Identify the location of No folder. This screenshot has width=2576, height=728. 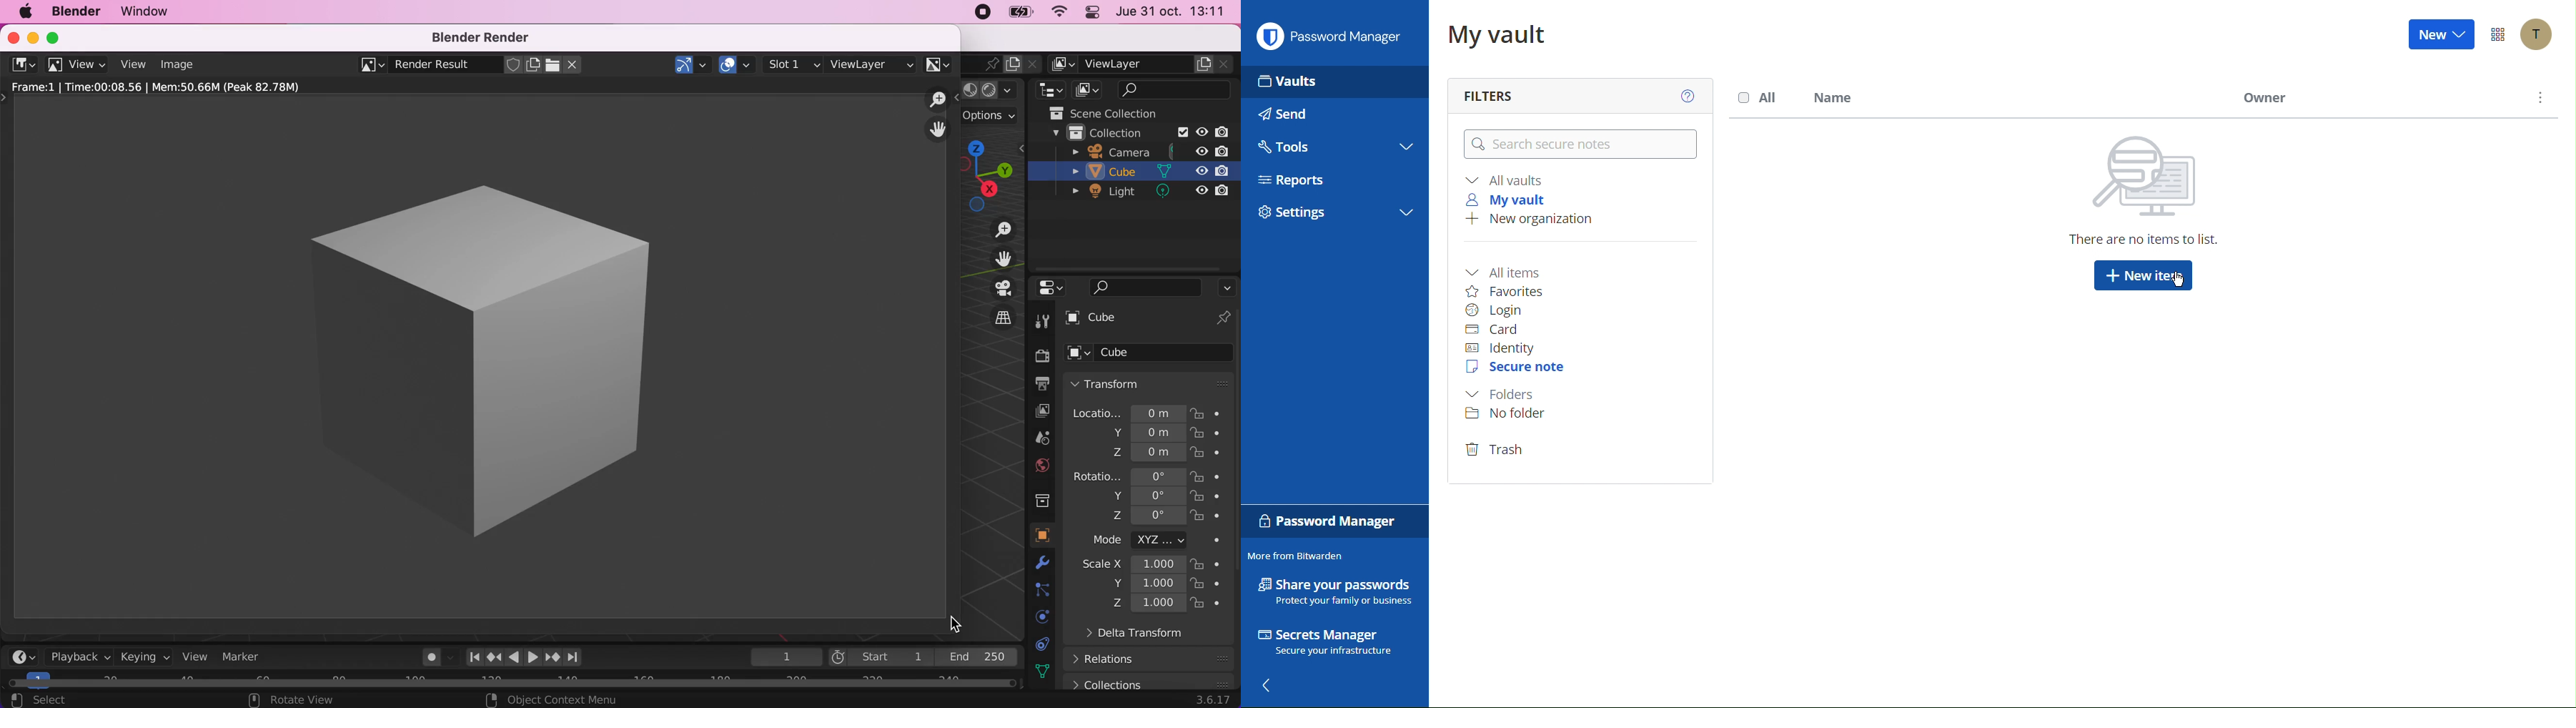
(1504, 415).